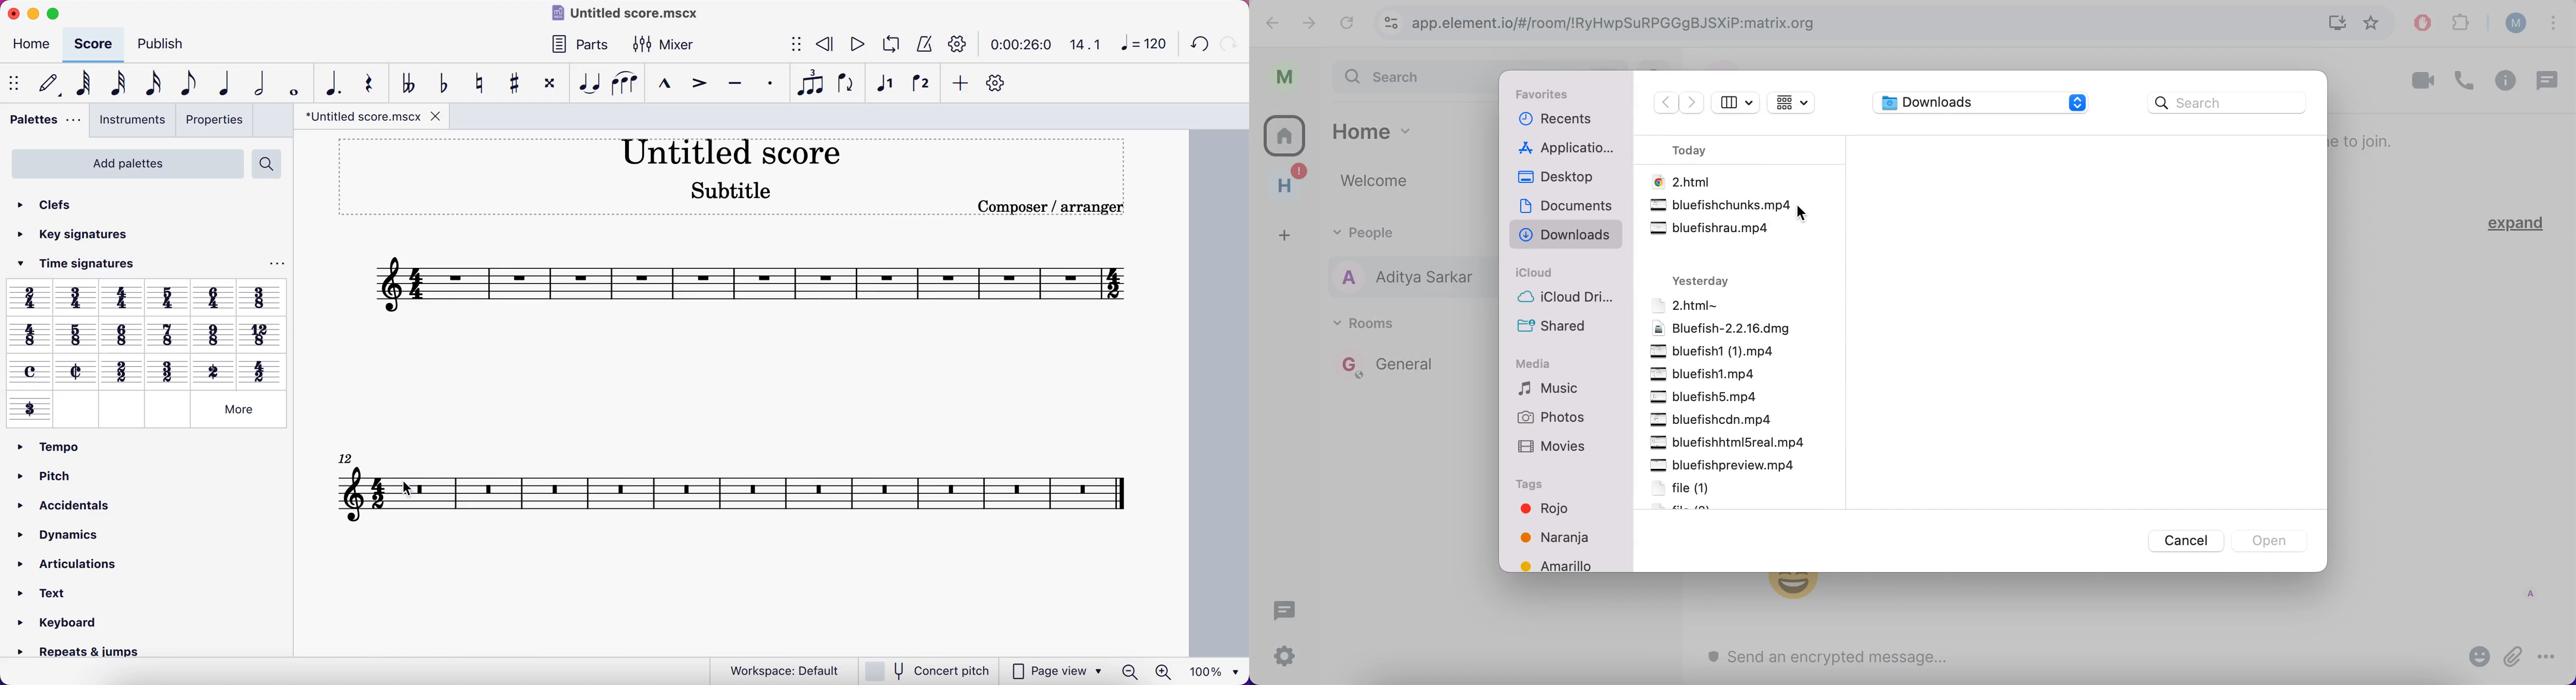  What do you see at coordinates (1285, 134) in the screenshot?
I see `rooms` at bounding box center [1285, 134].